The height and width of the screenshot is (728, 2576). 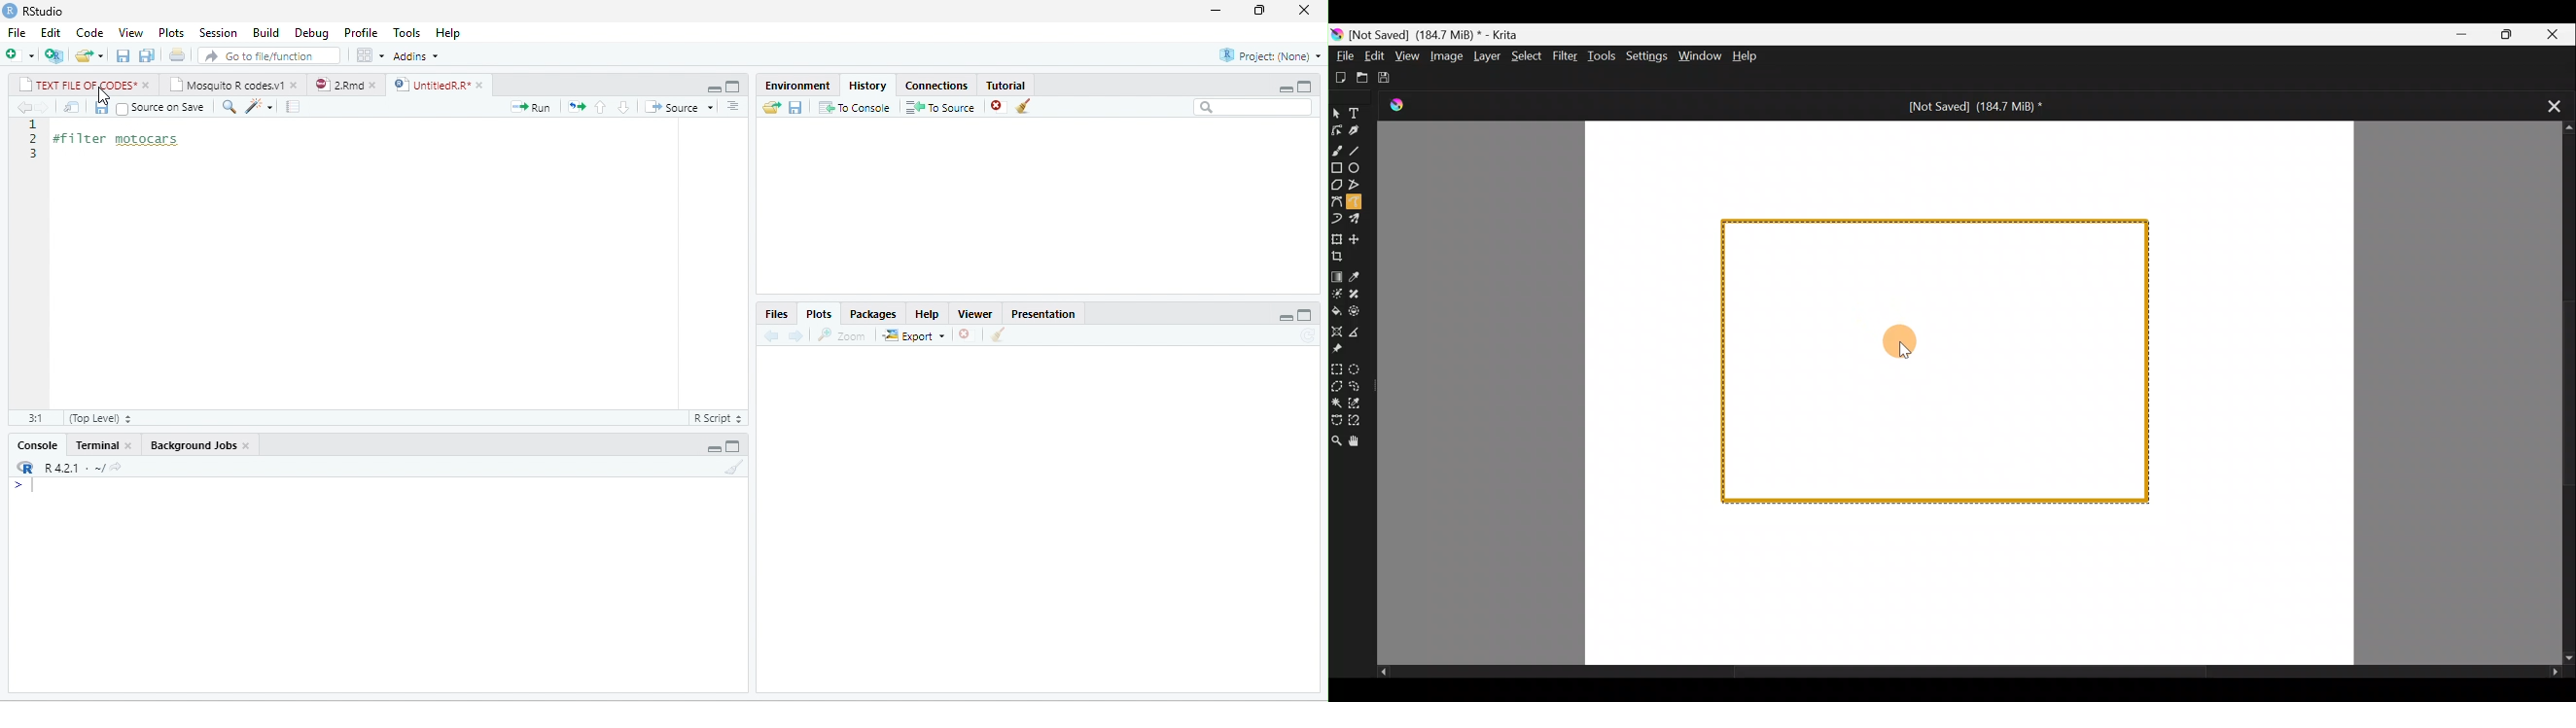 What do you see at coordinates (268, 56) in the screenshot?
I see `search file` at bounding box center [268, 56].